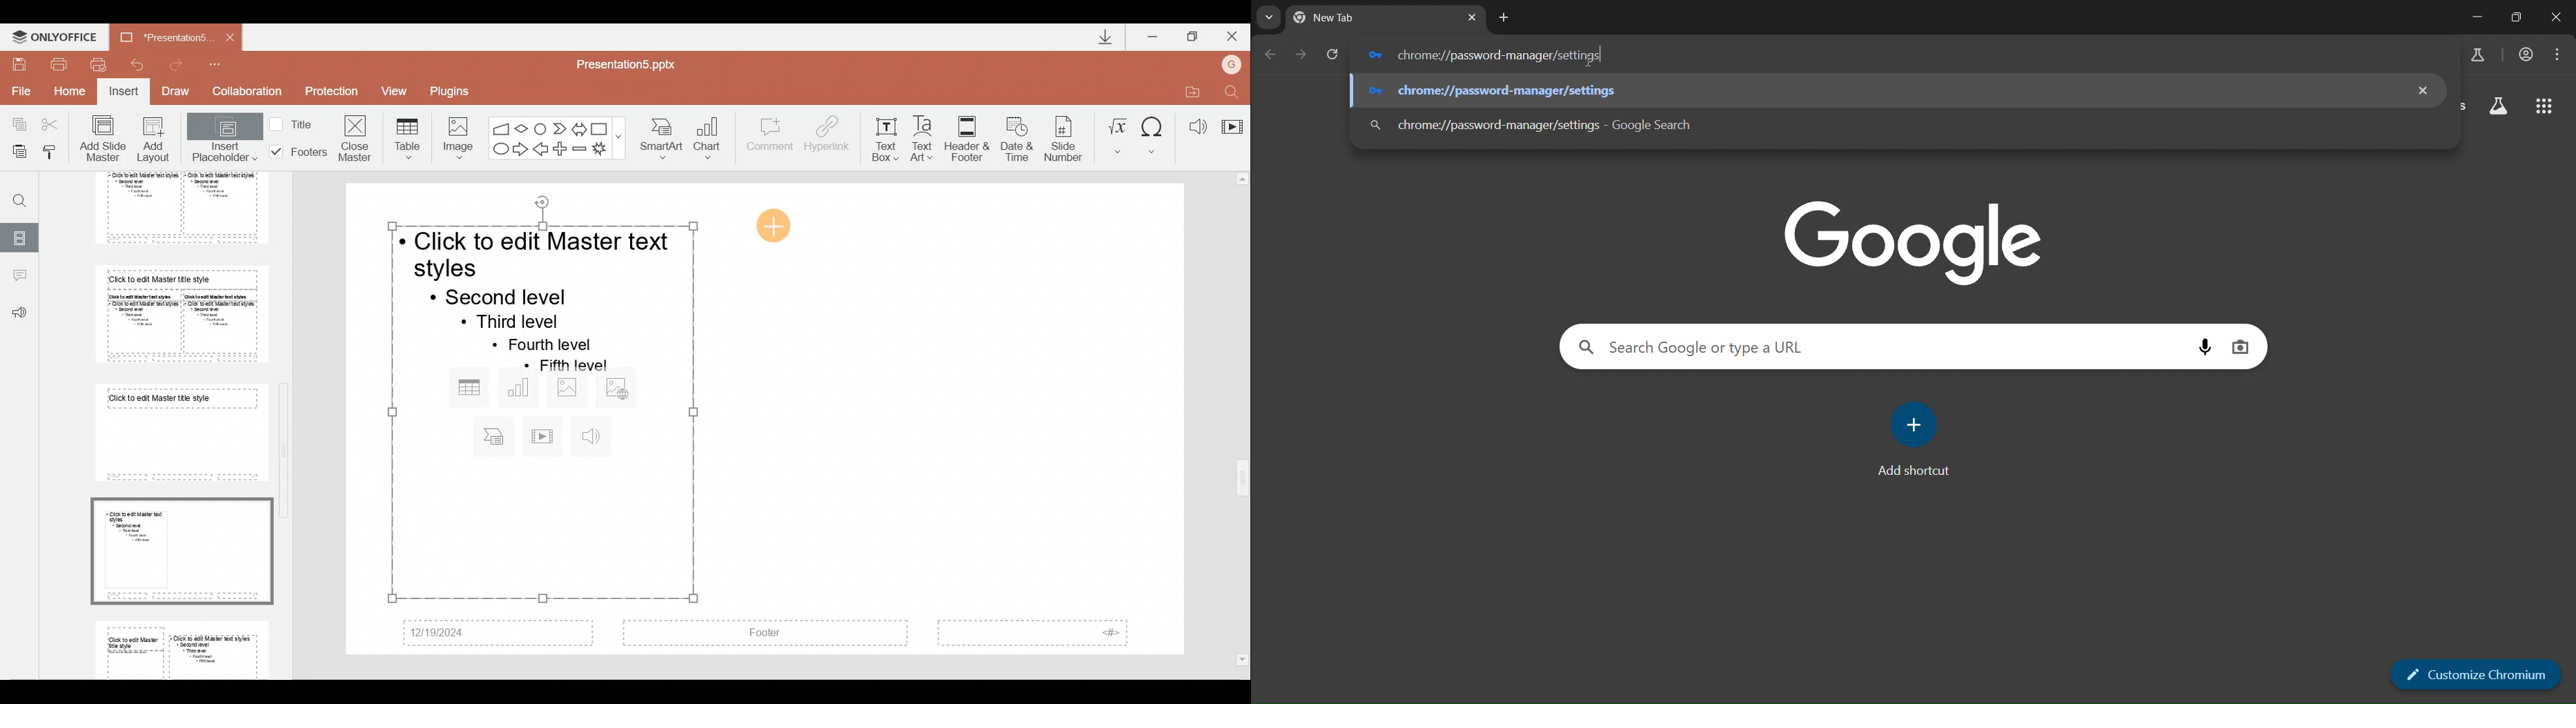  I want to click on Open file location, so click(1189, 89).